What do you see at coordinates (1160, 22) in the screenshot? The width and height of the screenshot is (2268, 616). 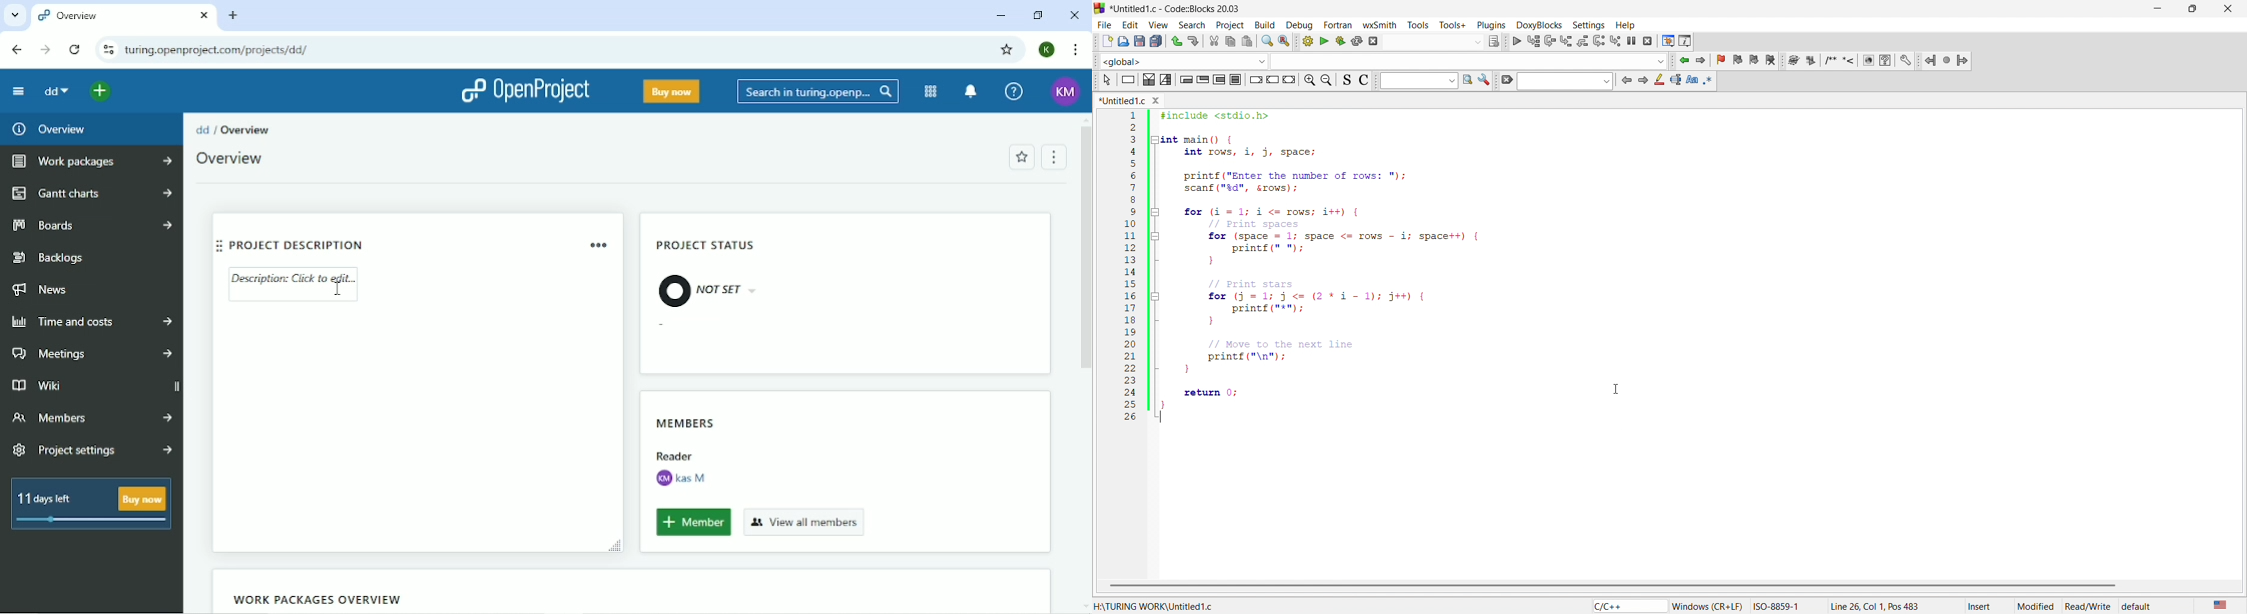 I see `view` at bounding box center [1160, 22].